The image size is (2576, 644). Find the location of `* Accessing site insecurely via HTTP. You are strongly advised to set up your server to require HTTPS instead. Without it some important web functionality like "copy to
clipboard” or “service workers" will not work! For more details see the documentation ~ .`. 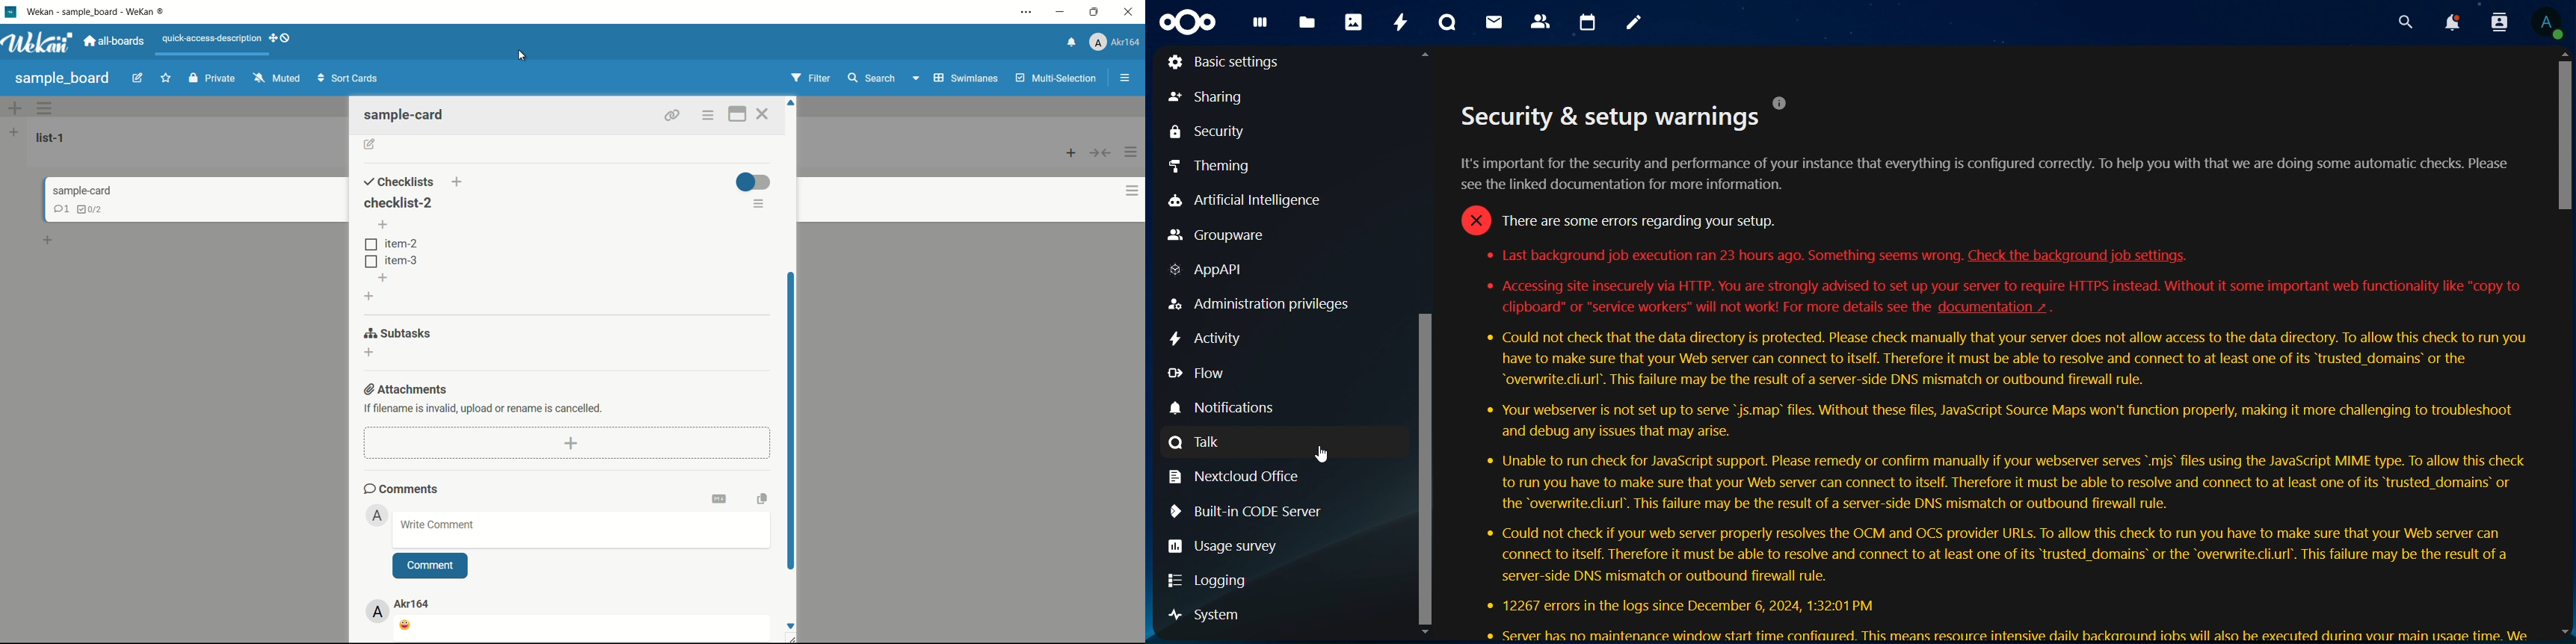

* Accessing site insecurely via HTTP. You are strongly advised to set up your server to require HTTPS instead. Without it some important web functionality like "copy to
clipboard” or “service workers" will not work! For more details see the documentation ~ . is located at coordinates (2009, 298).